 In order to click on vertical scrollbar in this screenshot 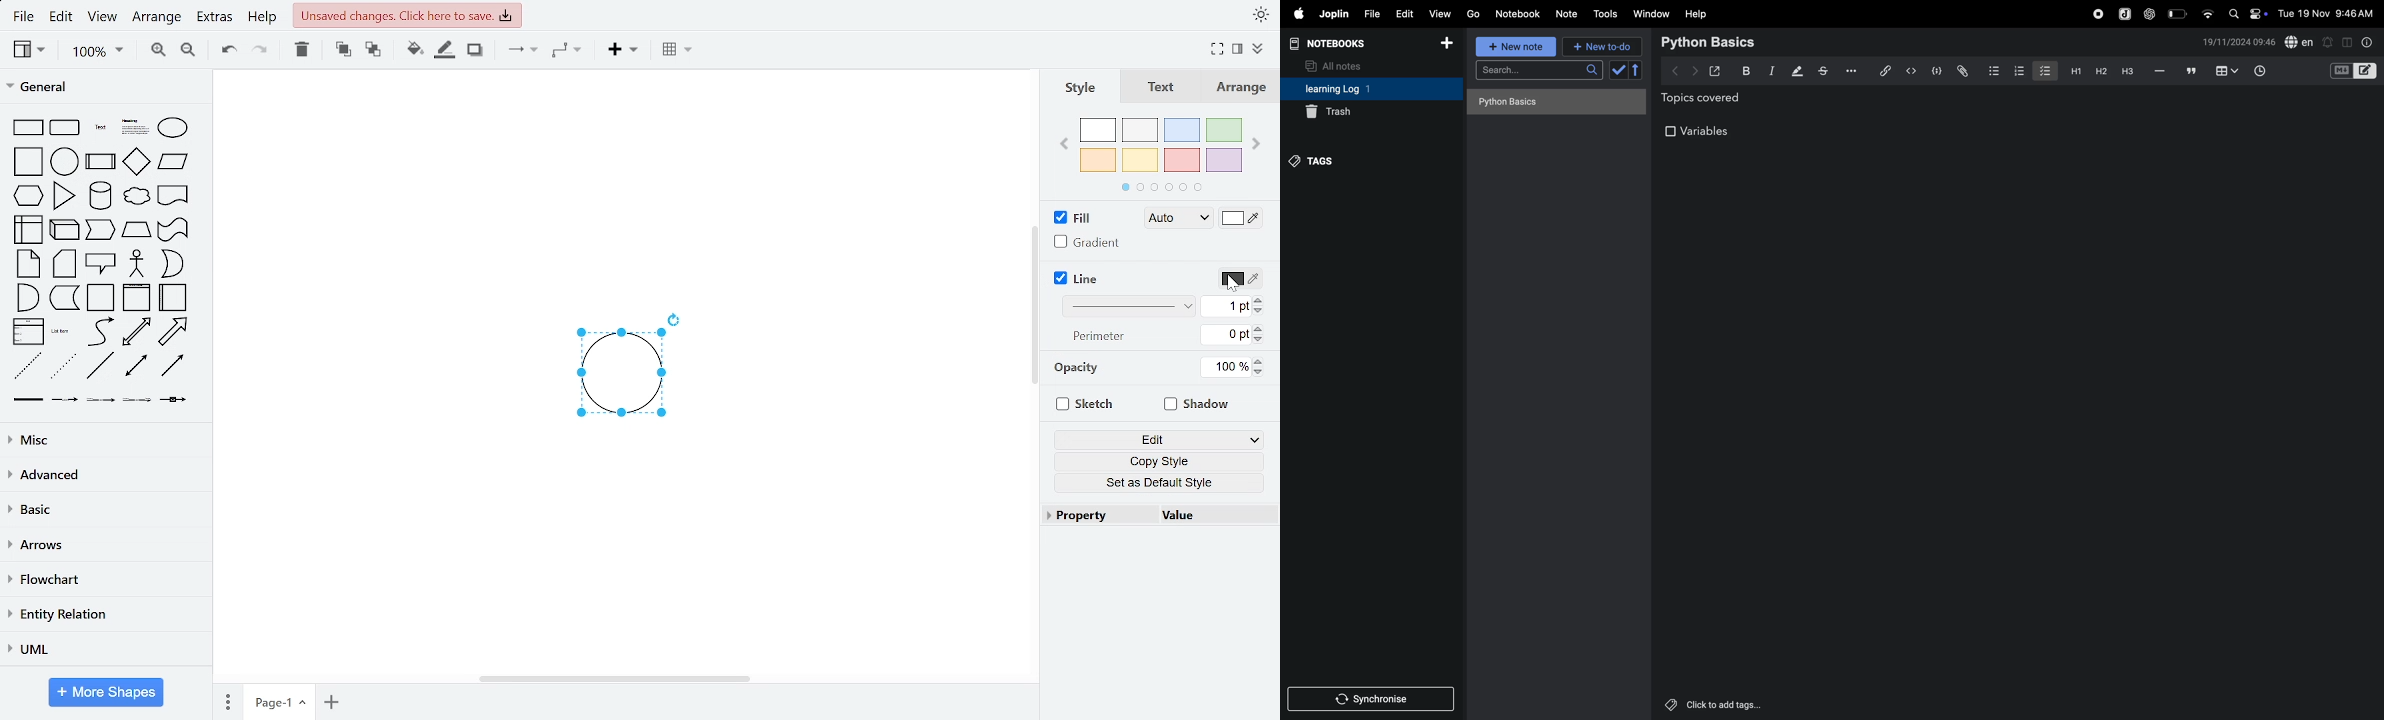, I will do `click(1034, 308)`.